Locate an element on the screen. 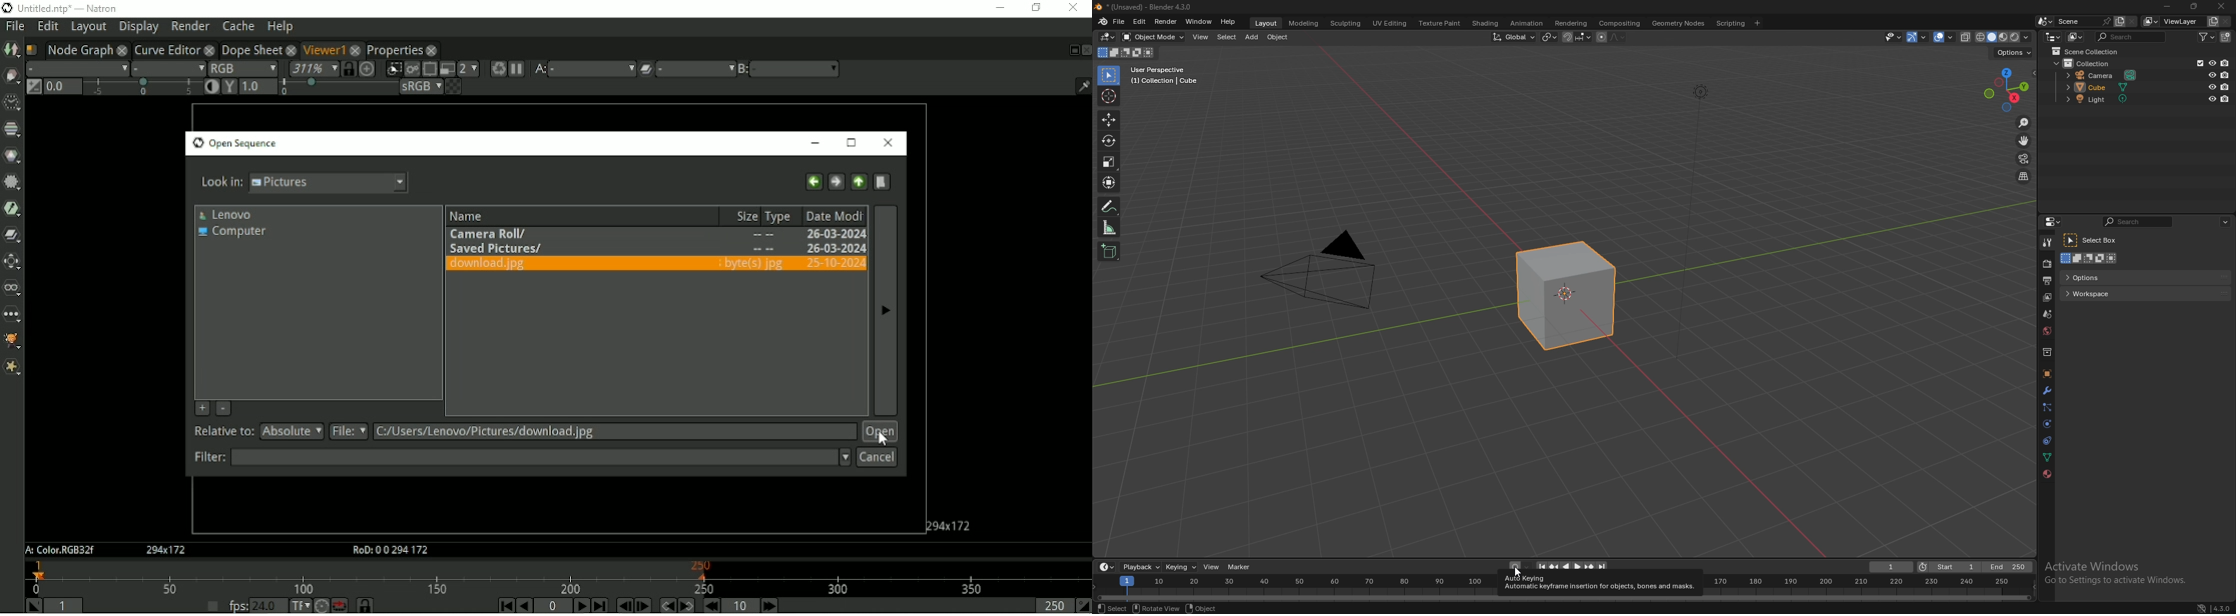  cursor is located at coordinates (1516, 570).